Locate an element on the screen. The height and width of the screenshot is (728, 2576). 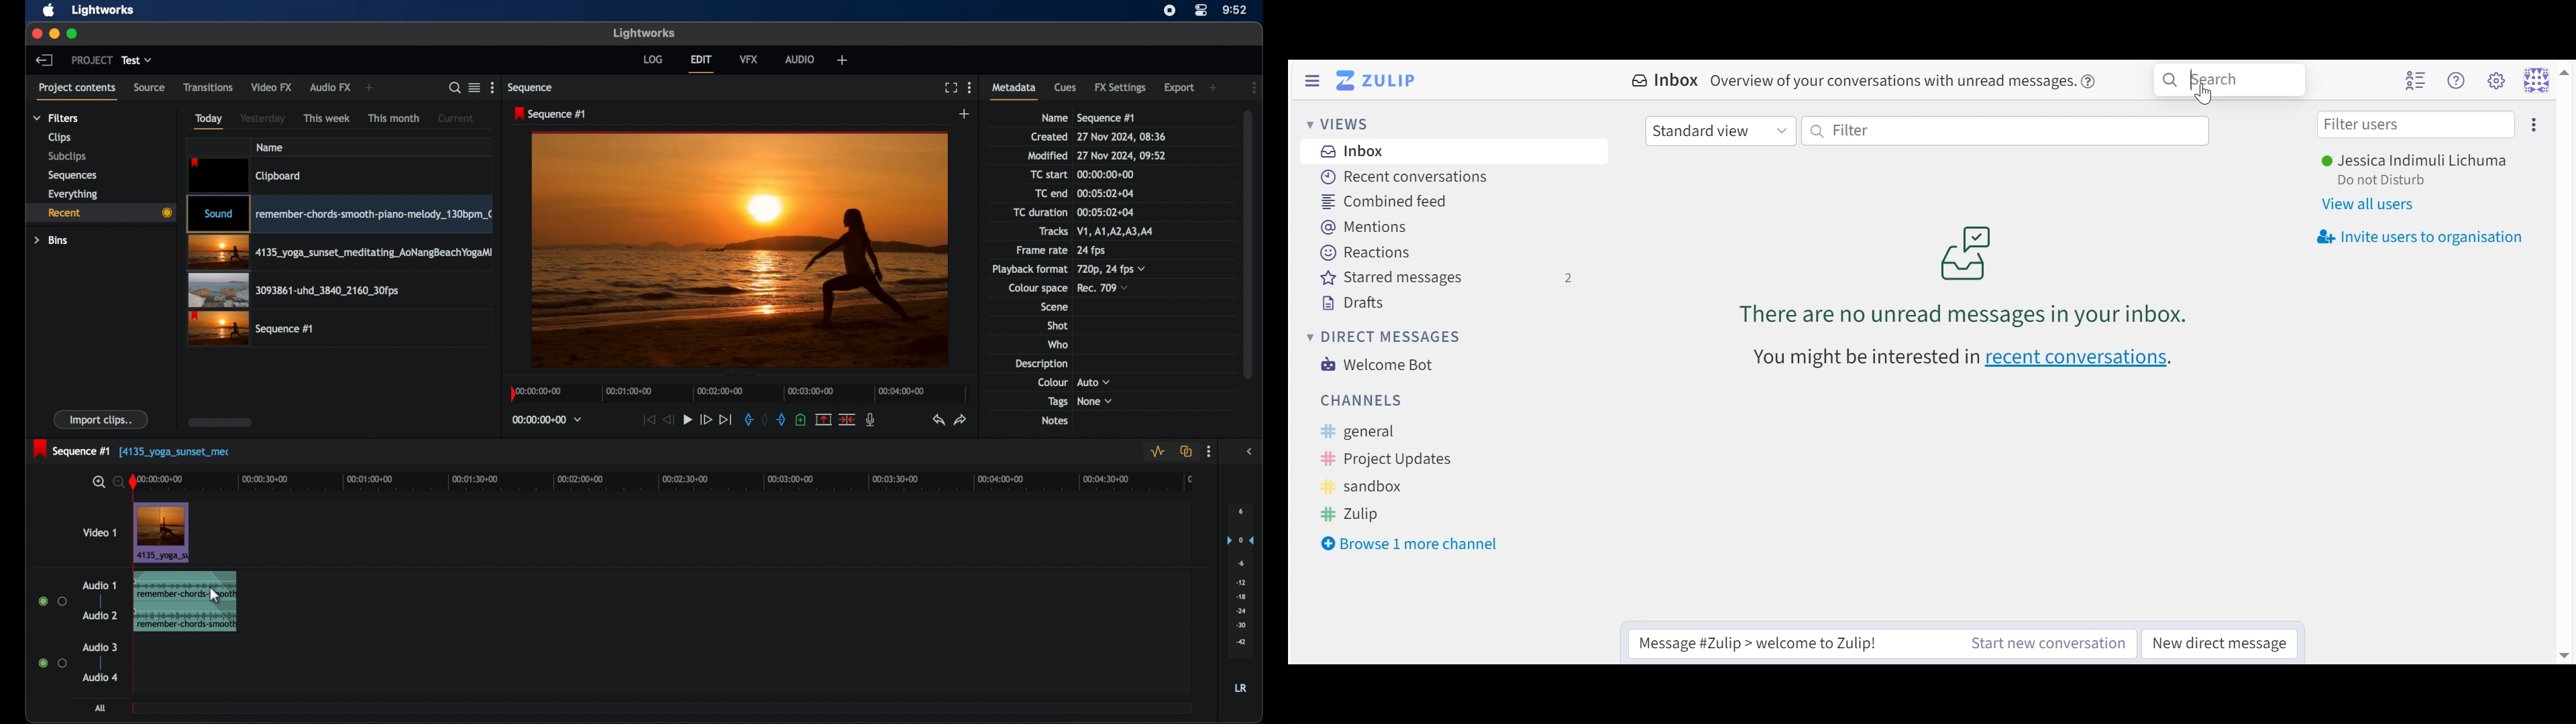
Mentions is located at coordinates (1362, 227).